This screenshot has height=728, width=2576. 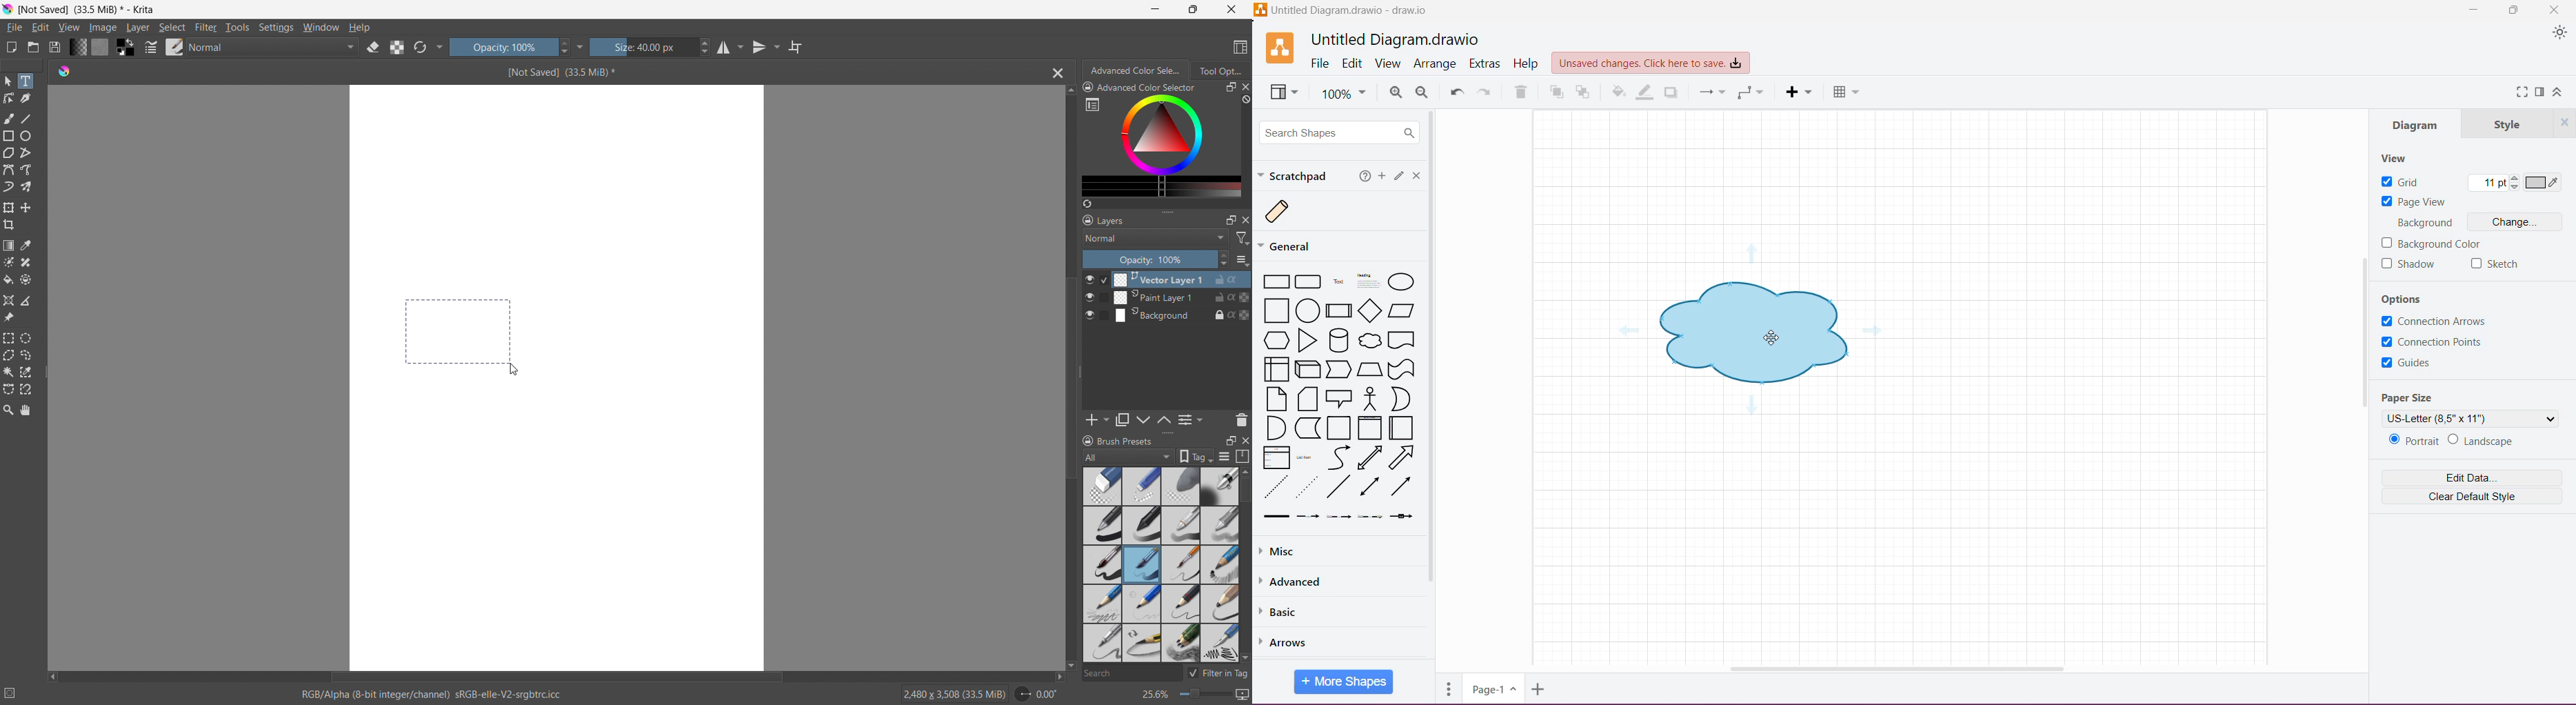 I want to click on sketch pencil, so click(x=1219, y=565).